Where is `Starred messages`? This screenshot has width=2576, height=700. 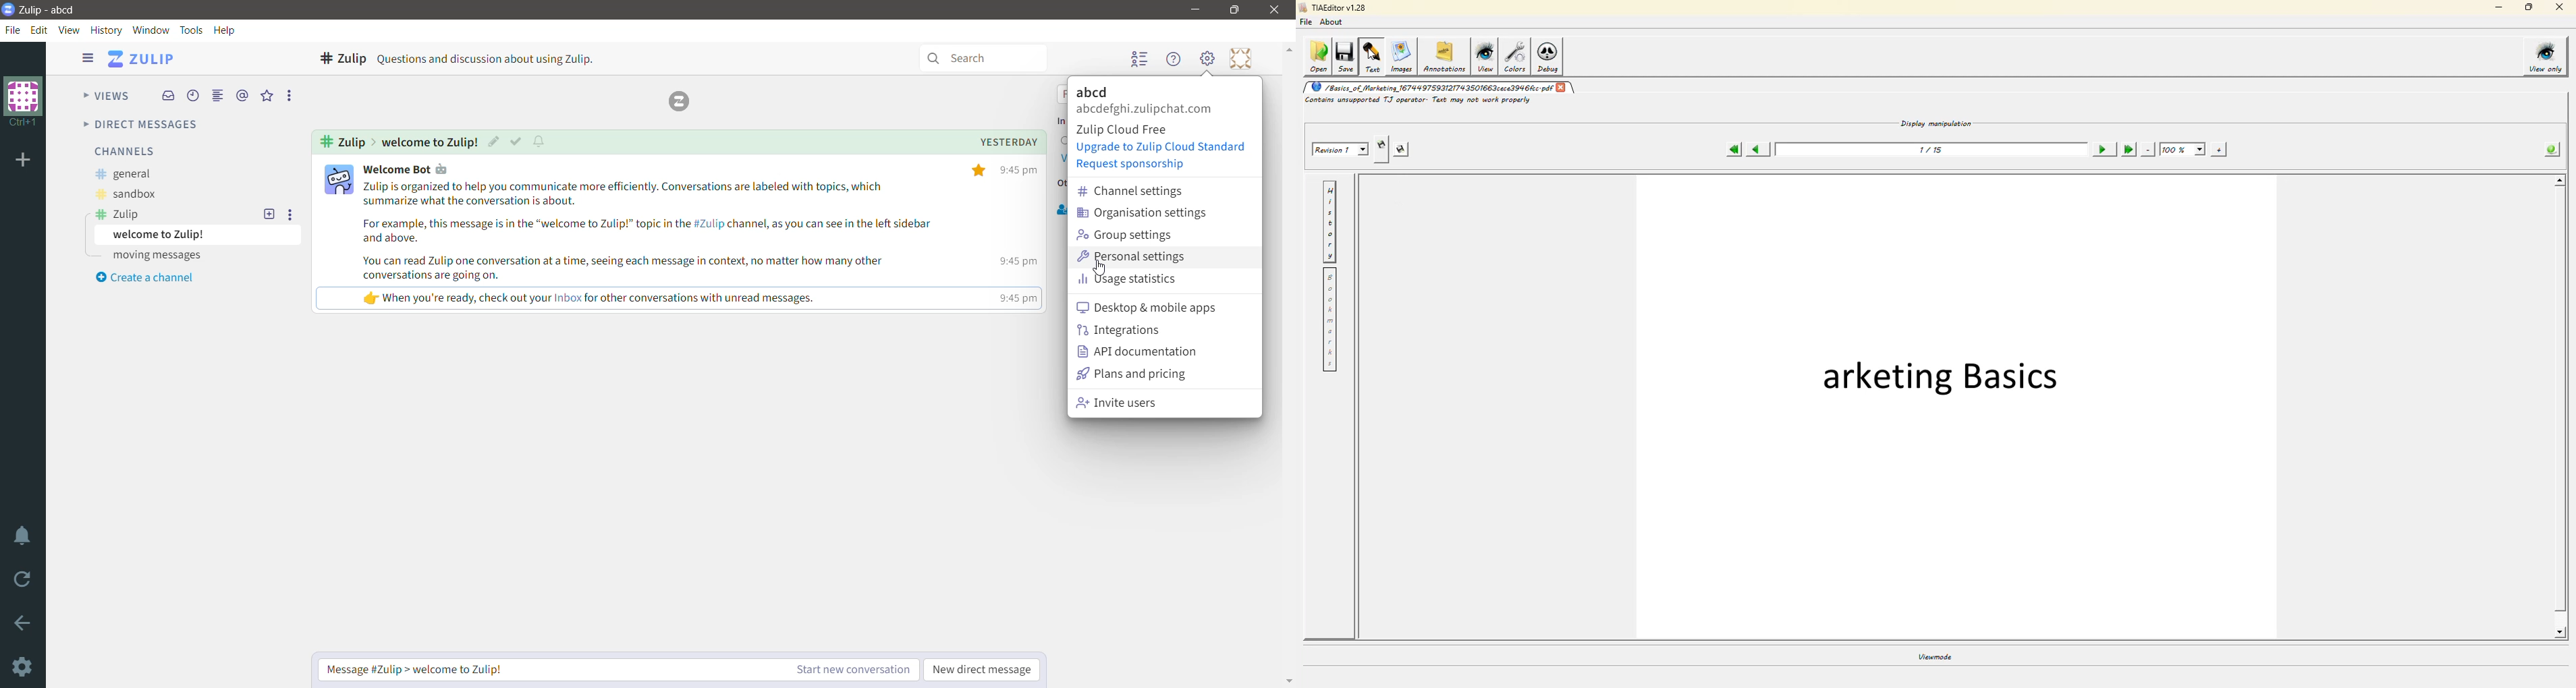 Starred messages is located at coordinates (266, 95).